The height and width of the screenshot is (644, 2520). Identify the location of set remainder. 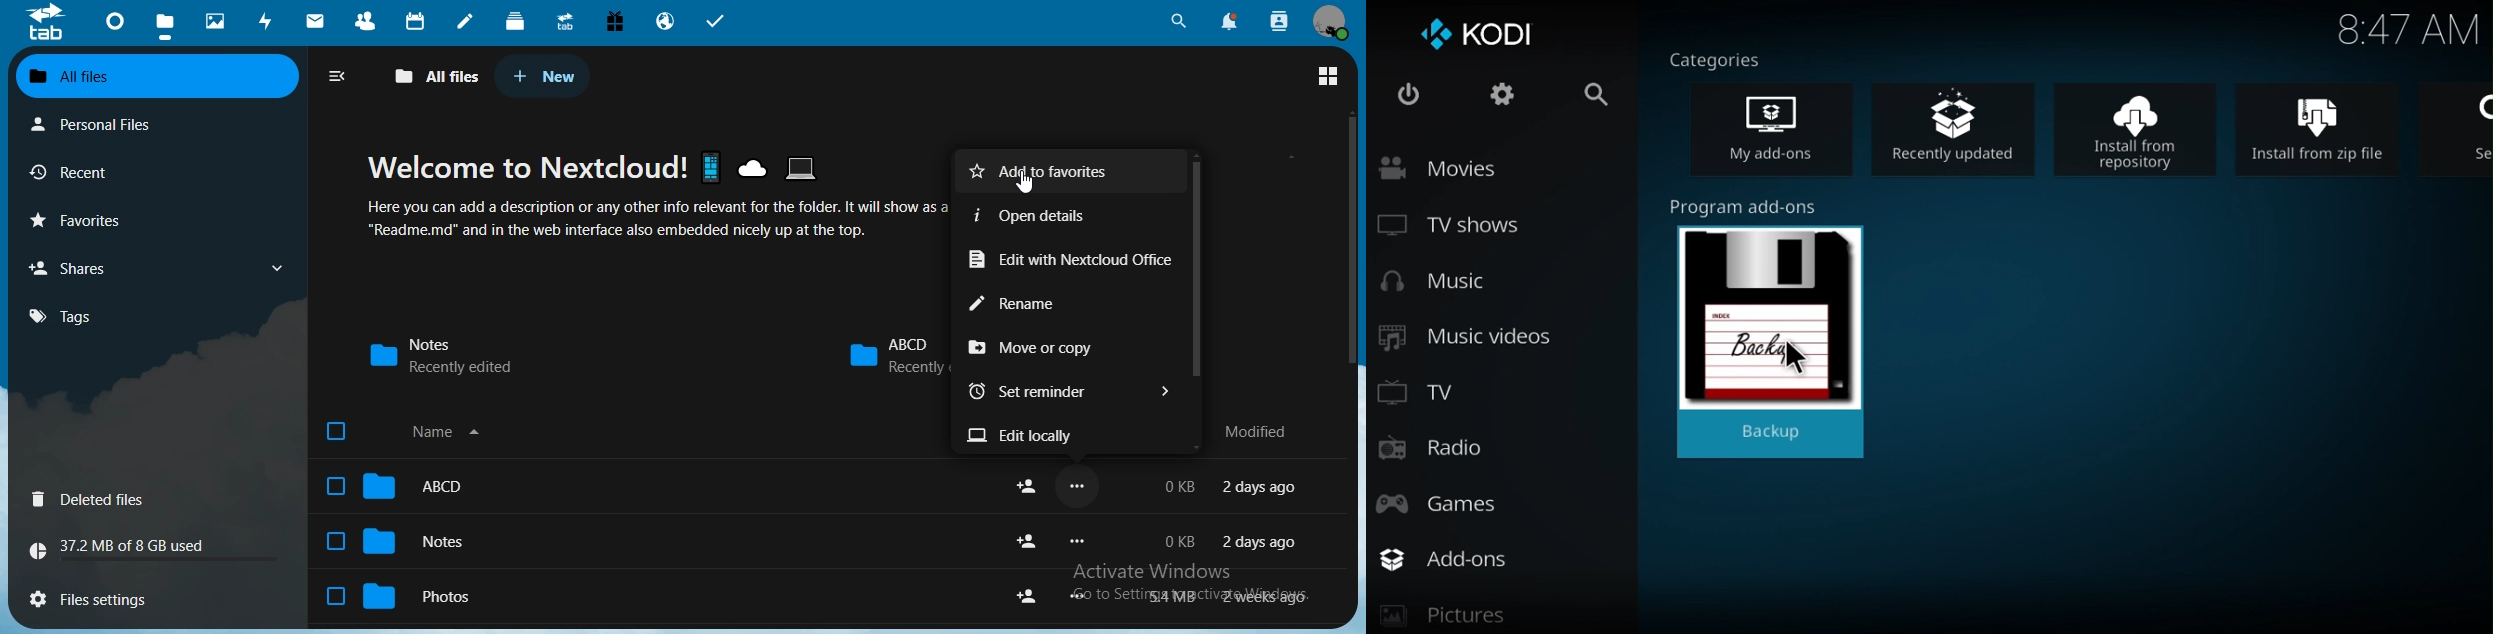
(1030, 389).